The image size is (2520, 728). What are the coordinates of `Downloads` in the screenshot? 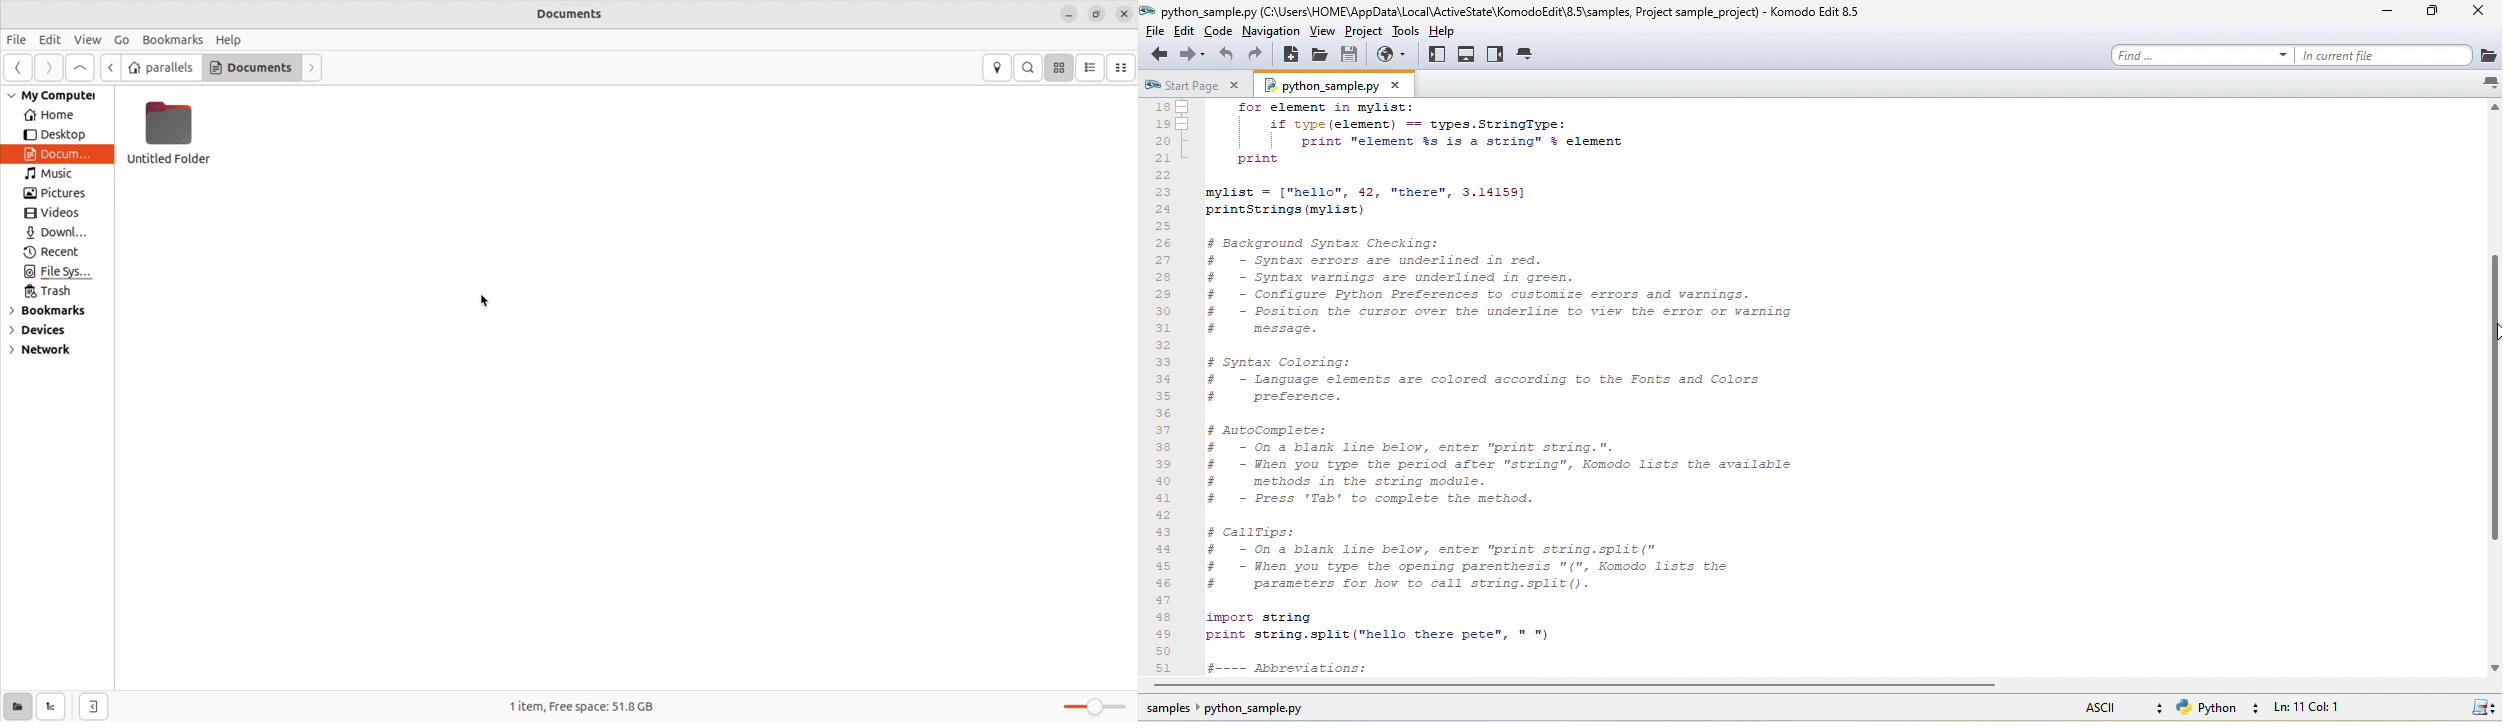 It's located at (59, 235).